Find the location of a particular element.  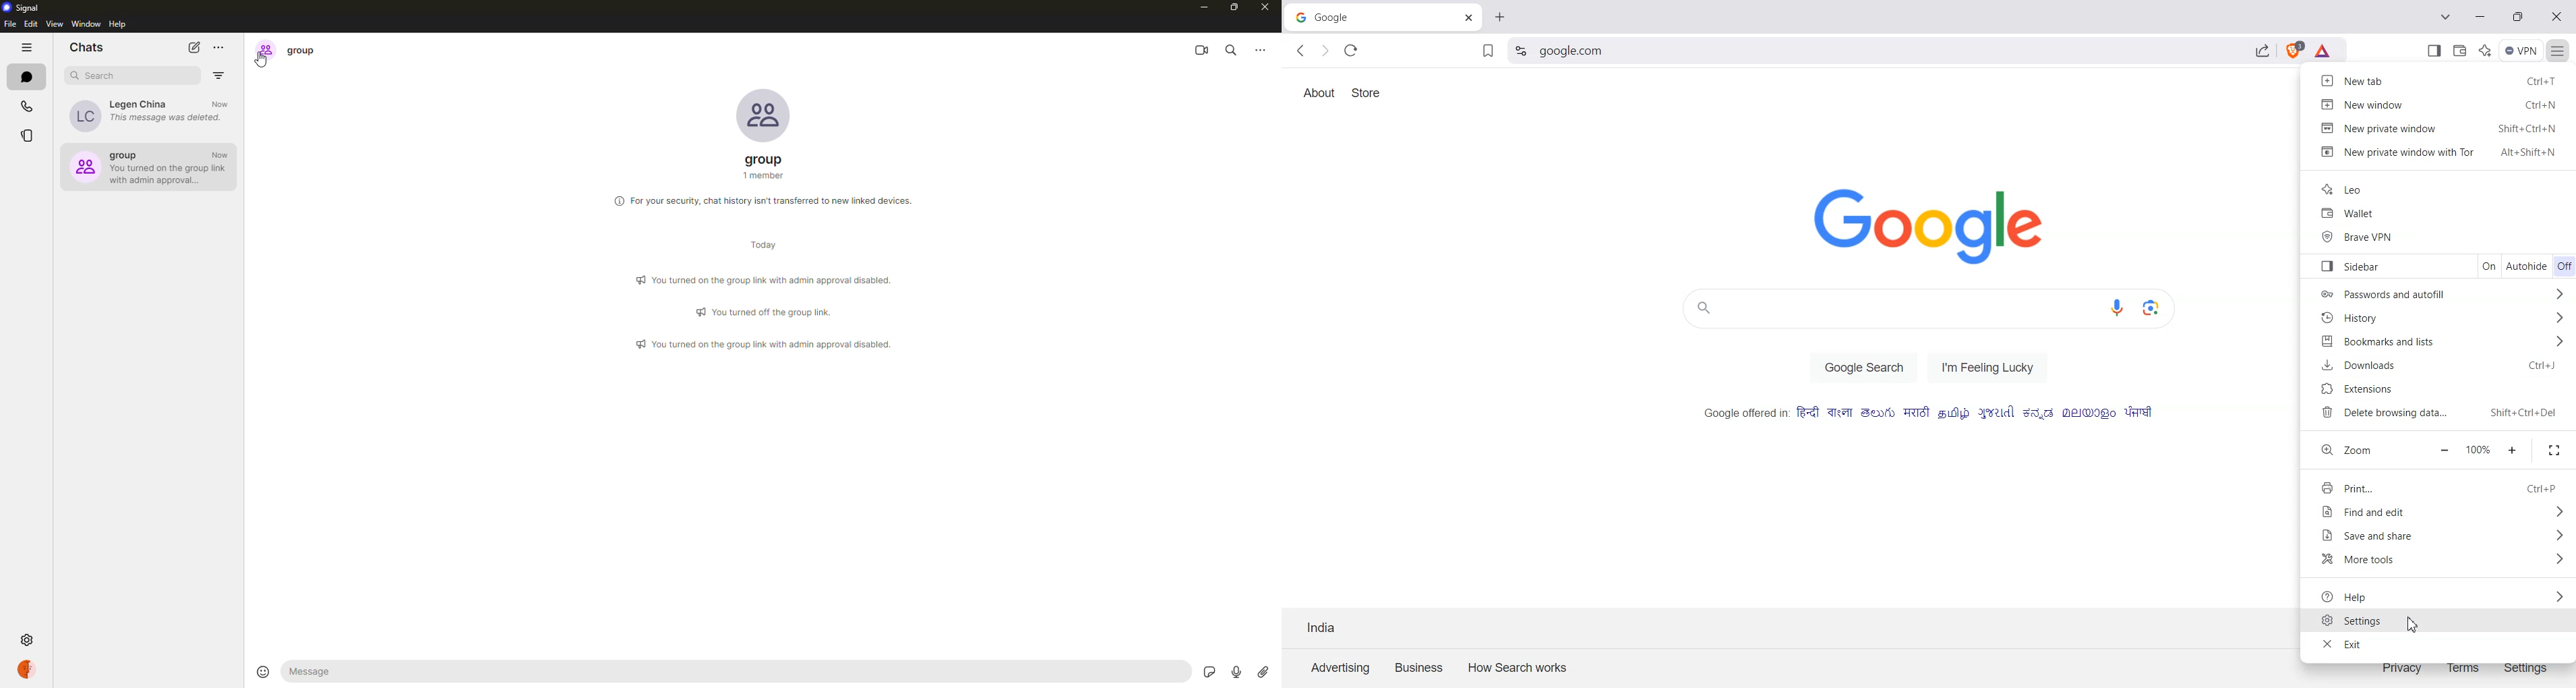

Multi Language is located at coordinates (1929, 413).